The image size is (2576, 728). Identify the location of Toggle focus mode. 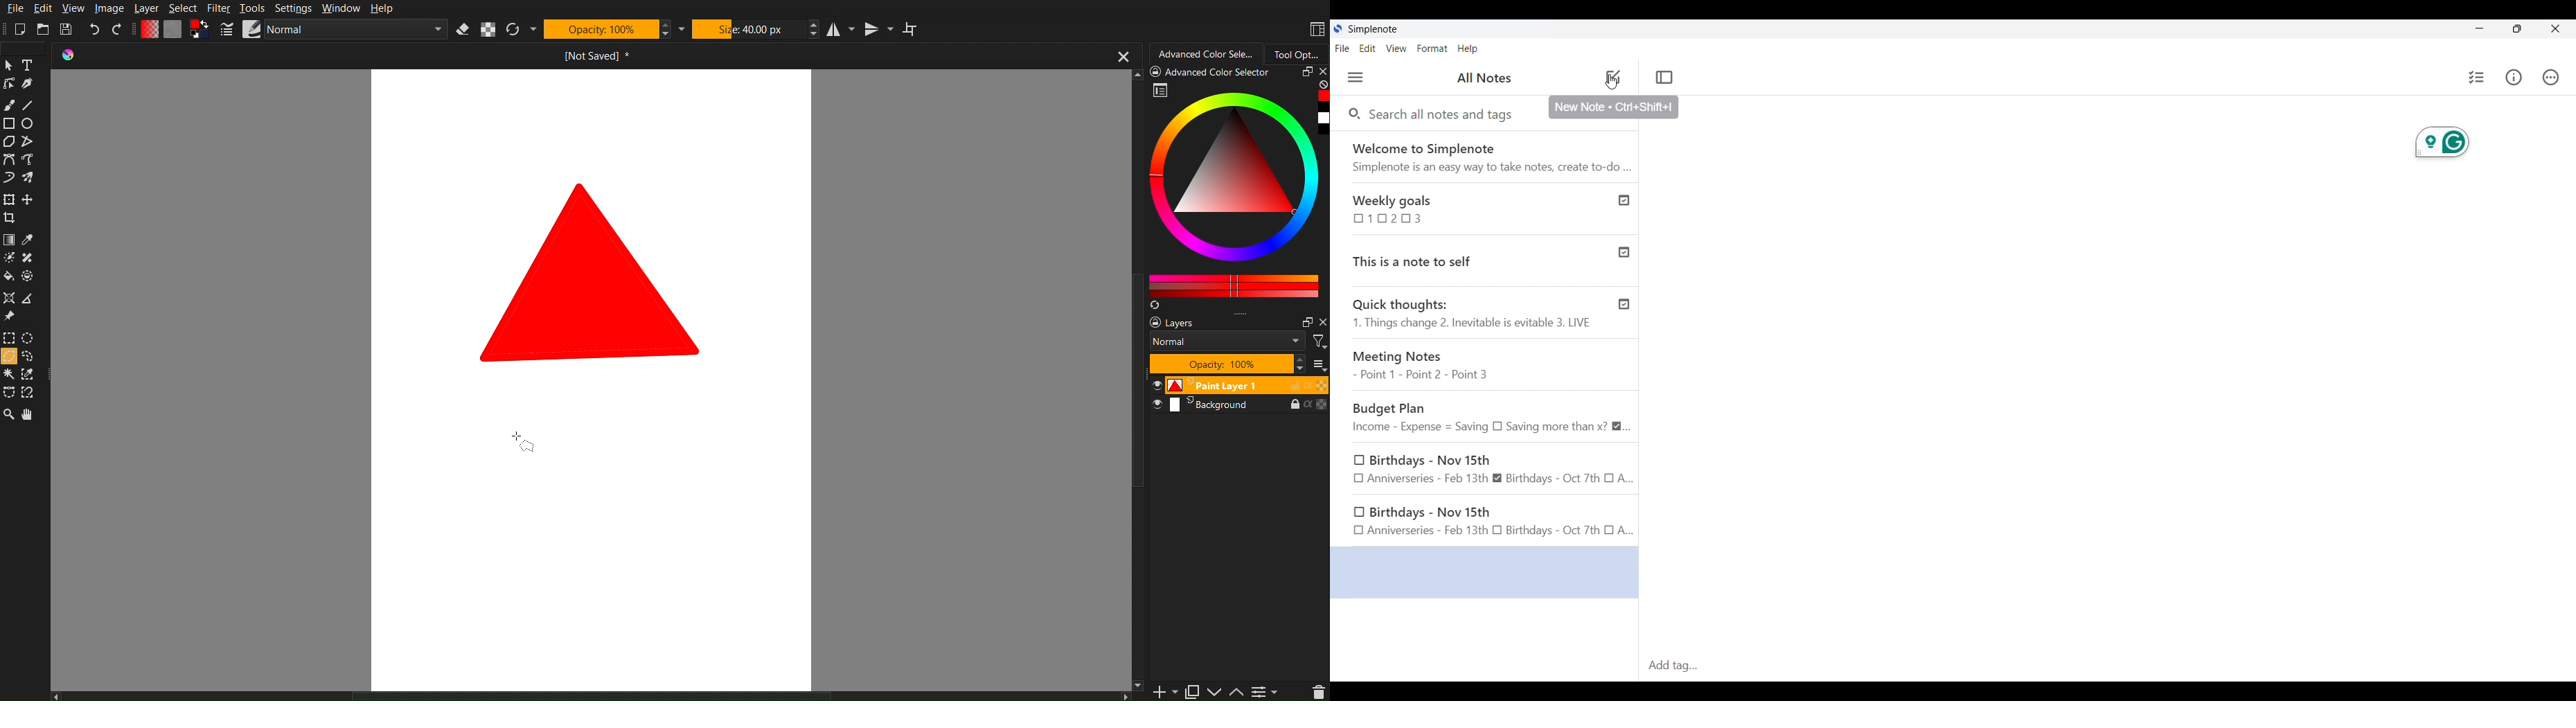
(1665, 78).